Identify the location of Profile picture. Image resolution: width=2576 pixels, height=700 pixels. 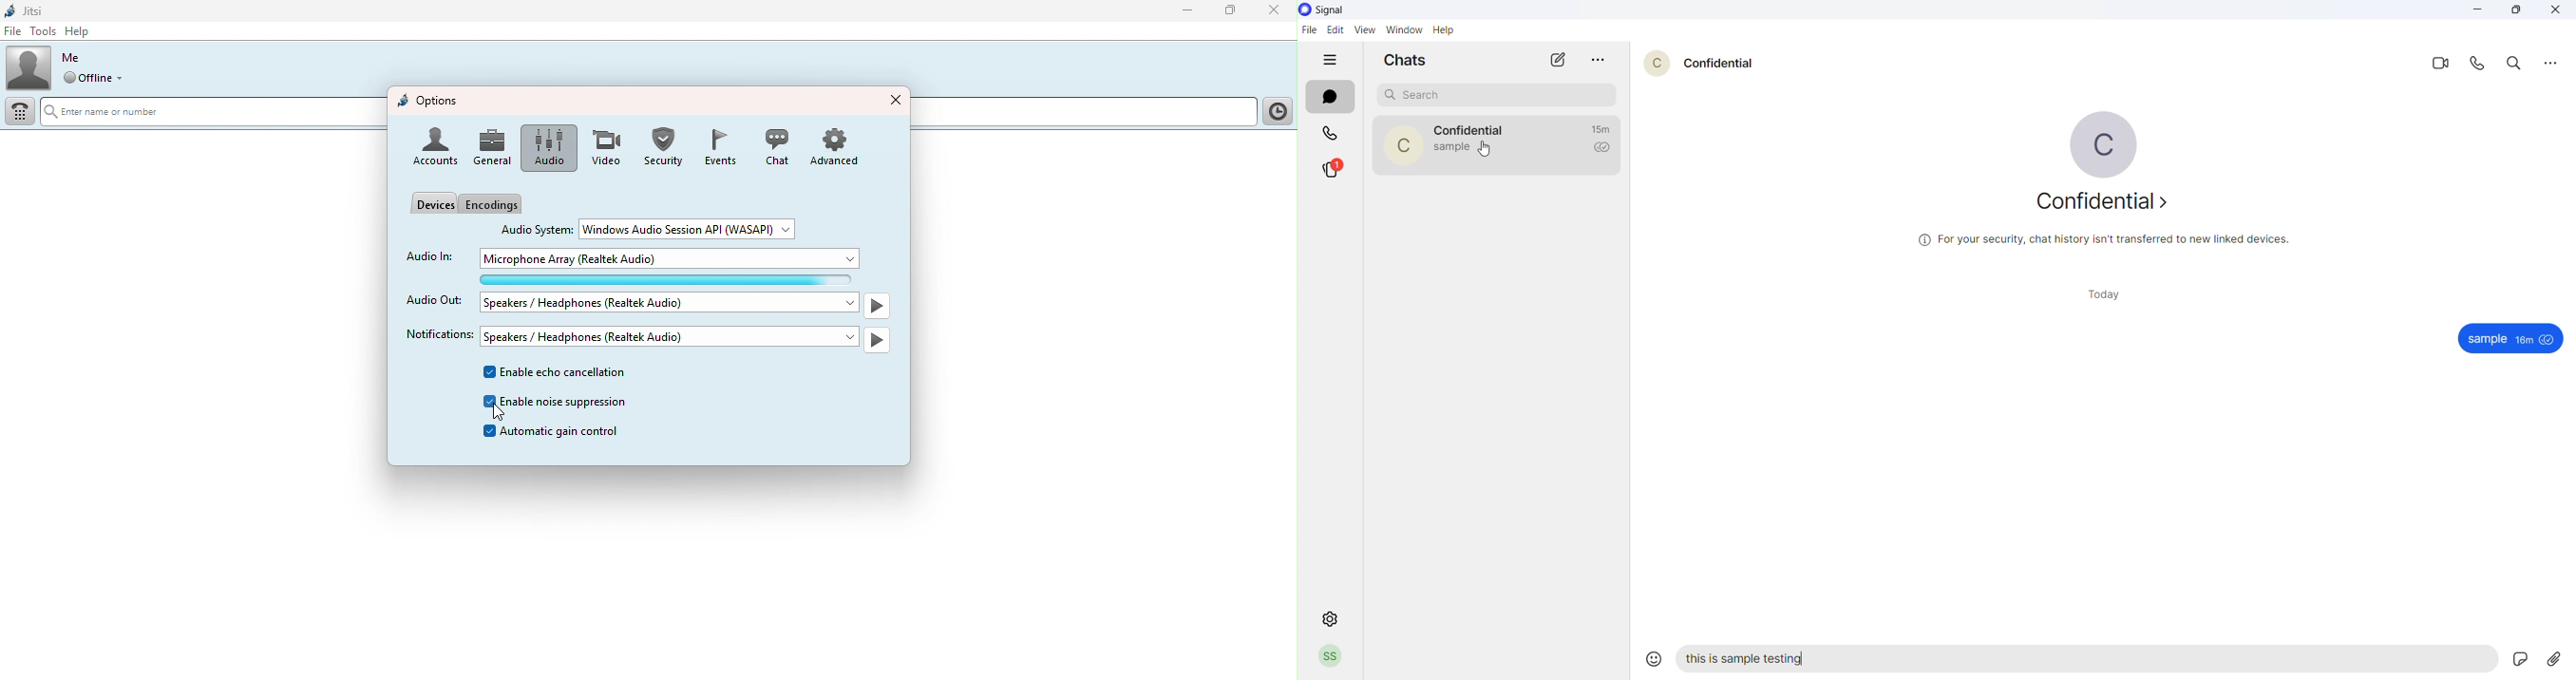
(28, 66).